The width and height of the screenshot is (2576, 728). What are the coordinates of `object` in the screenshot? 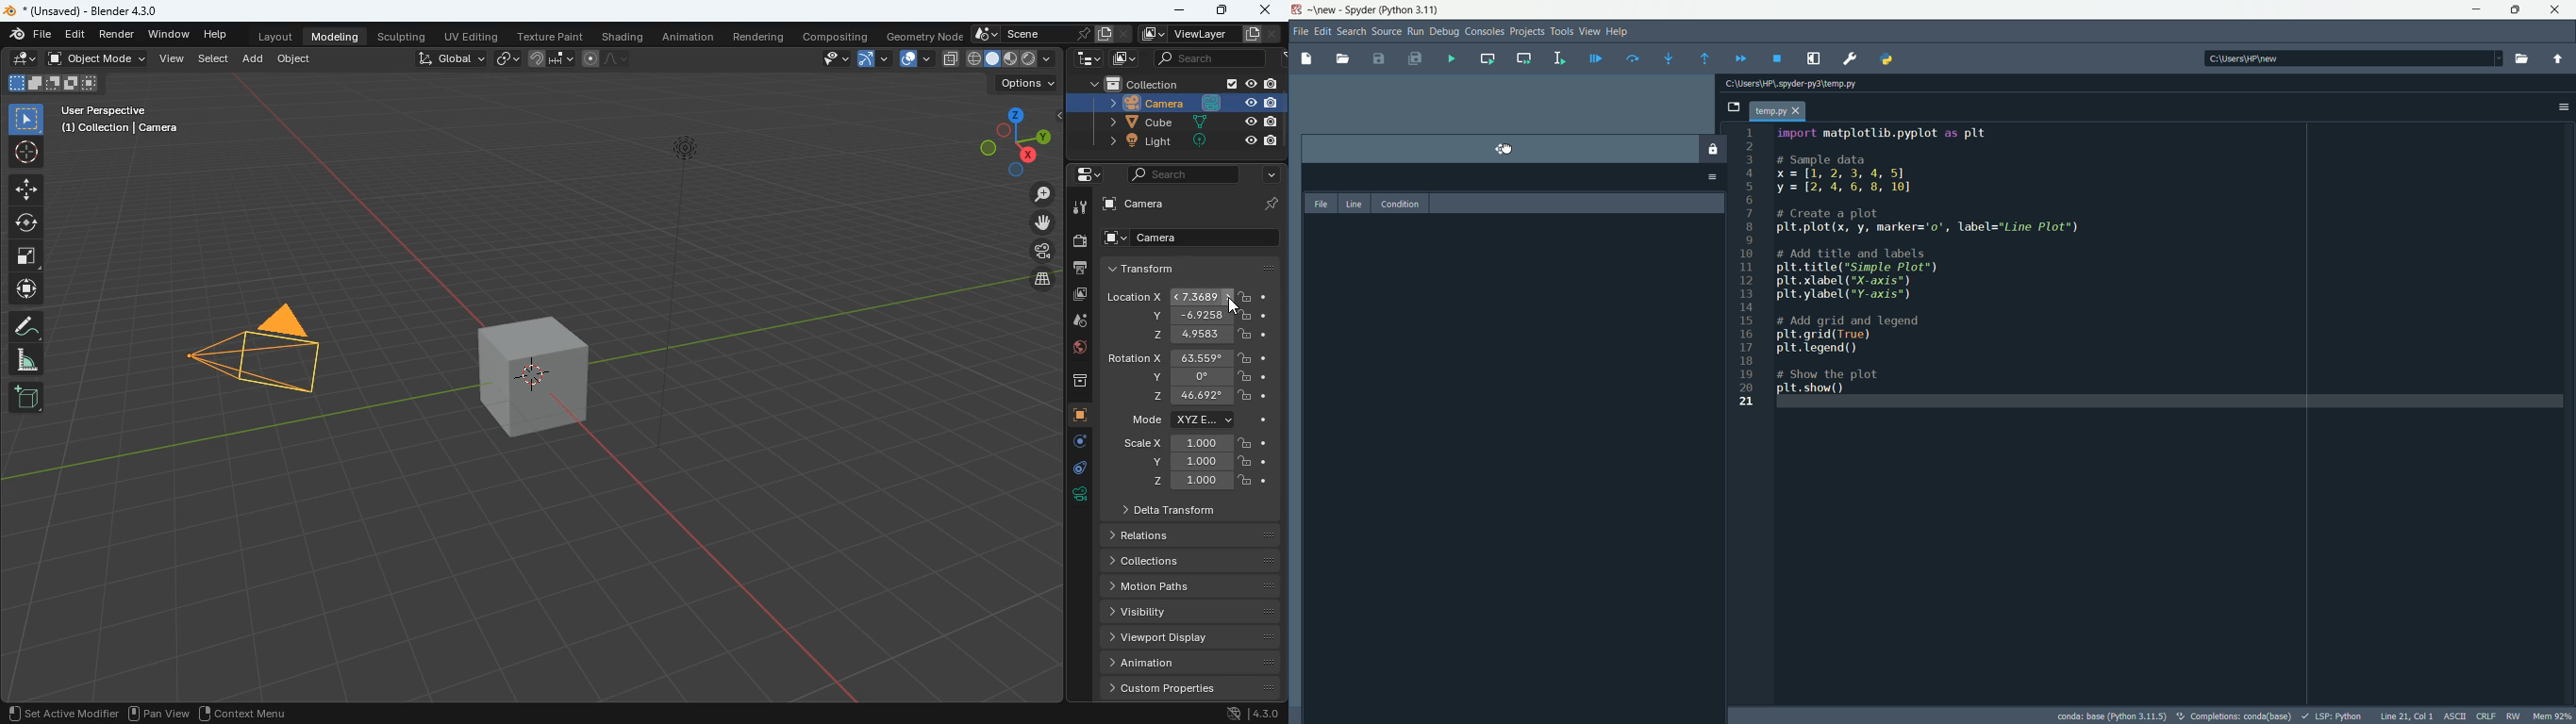 It's located at (292, 60).